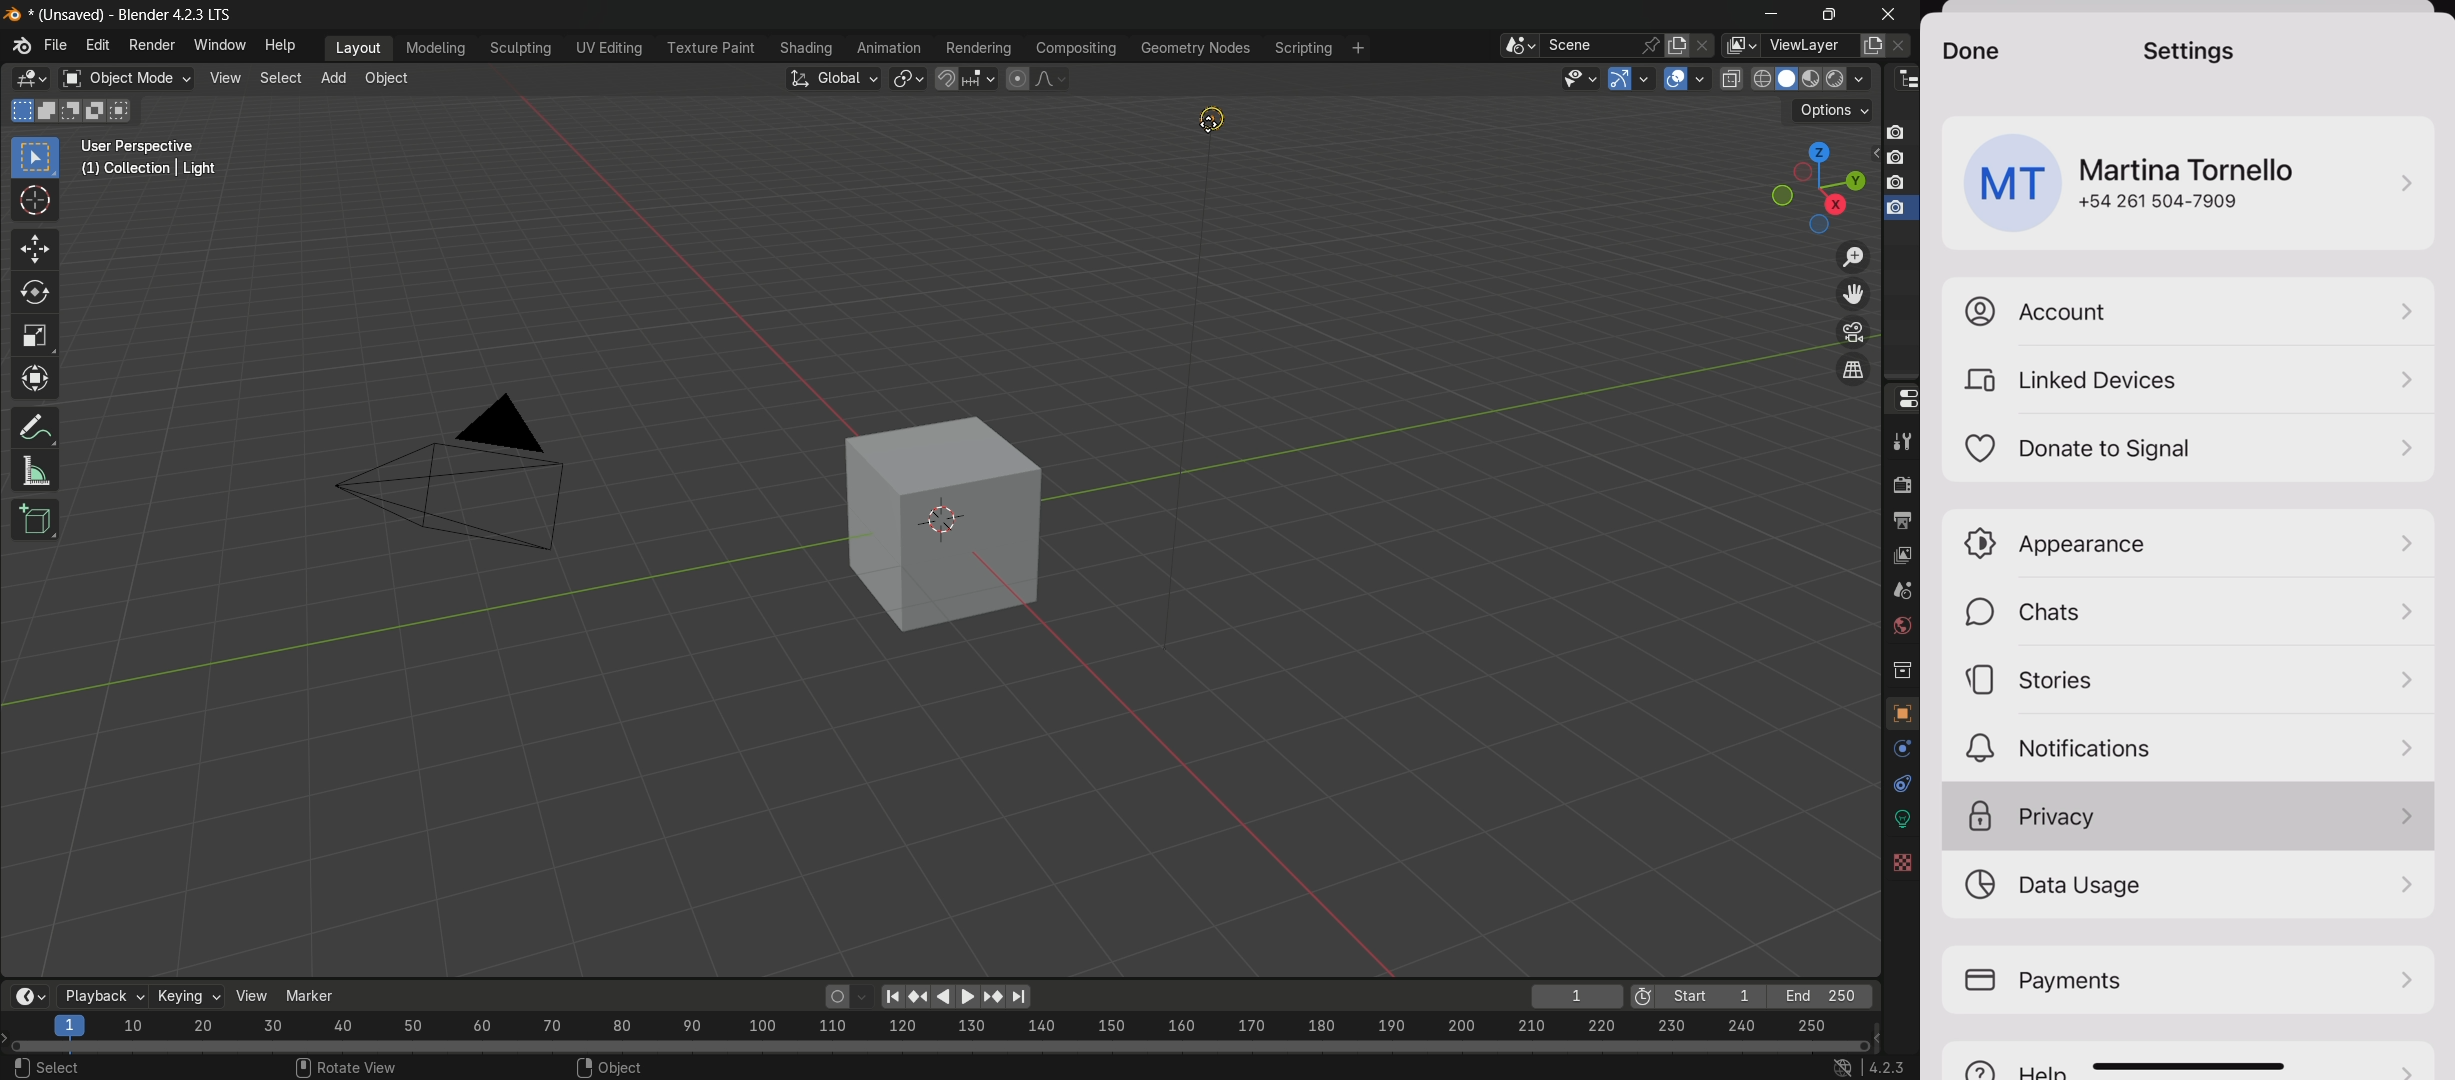  I want to click on move, so click(37, 249).